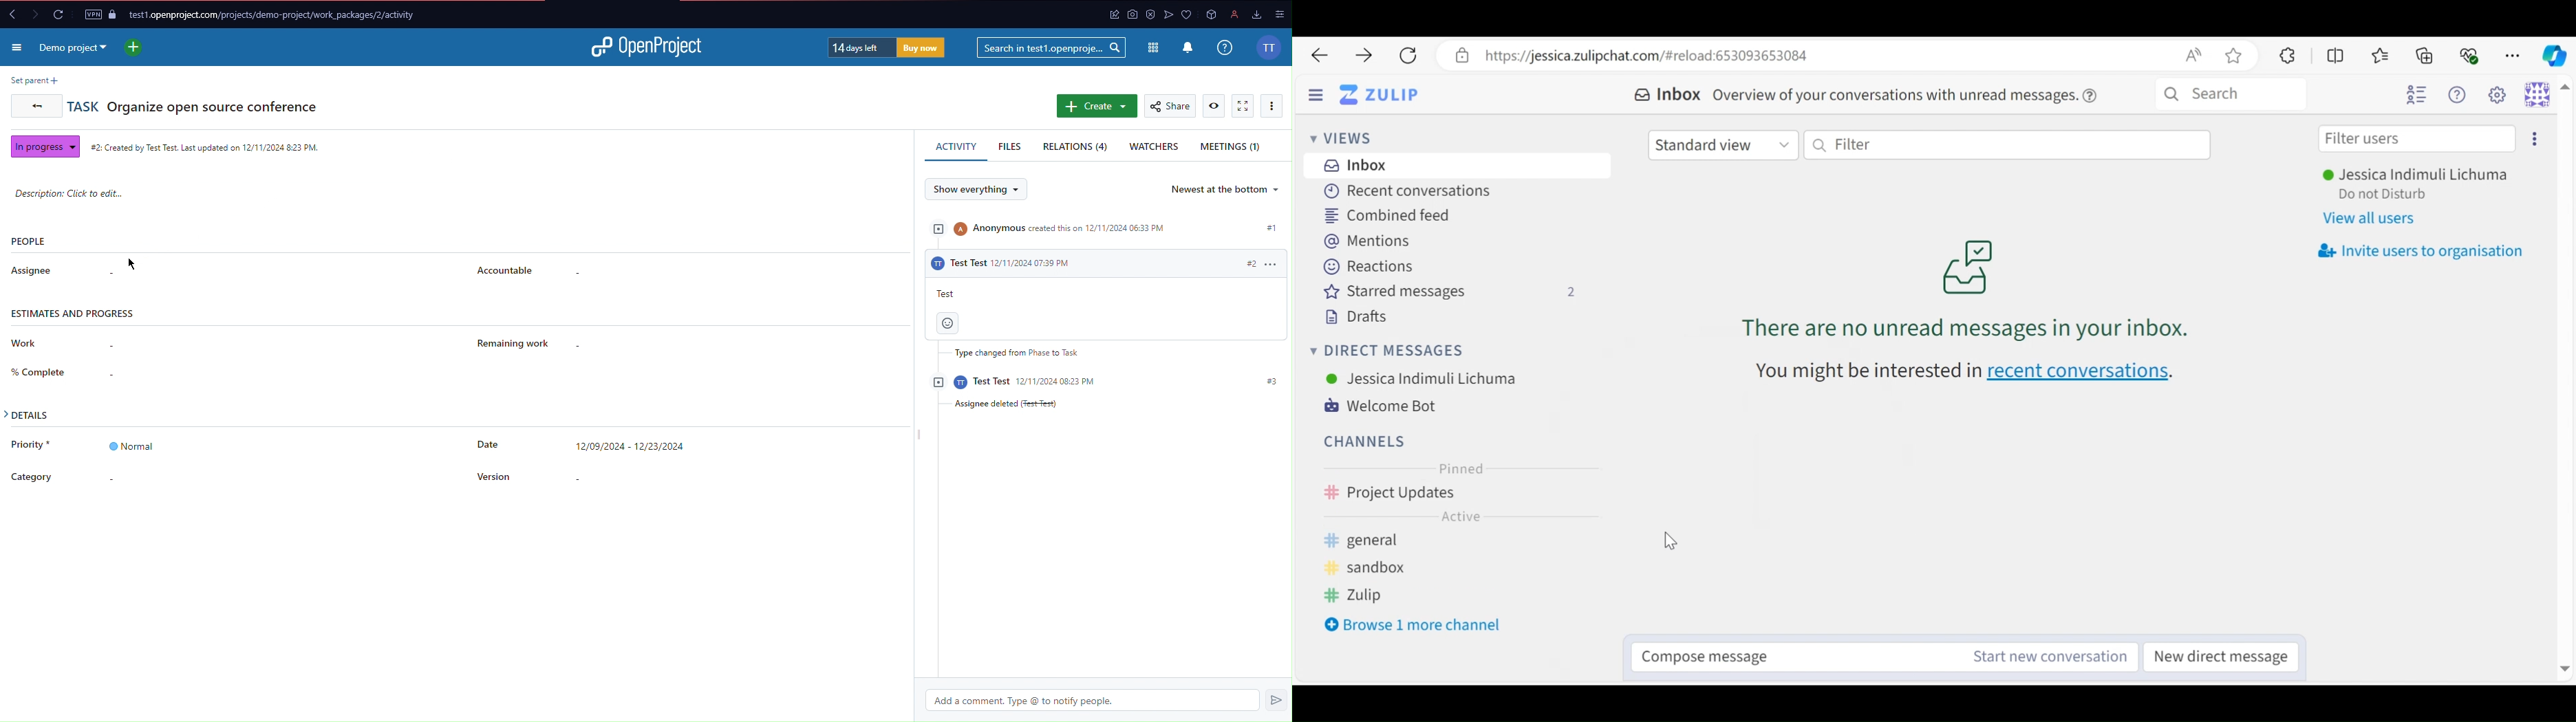  I want to click on Channels, so click(1362, 440).